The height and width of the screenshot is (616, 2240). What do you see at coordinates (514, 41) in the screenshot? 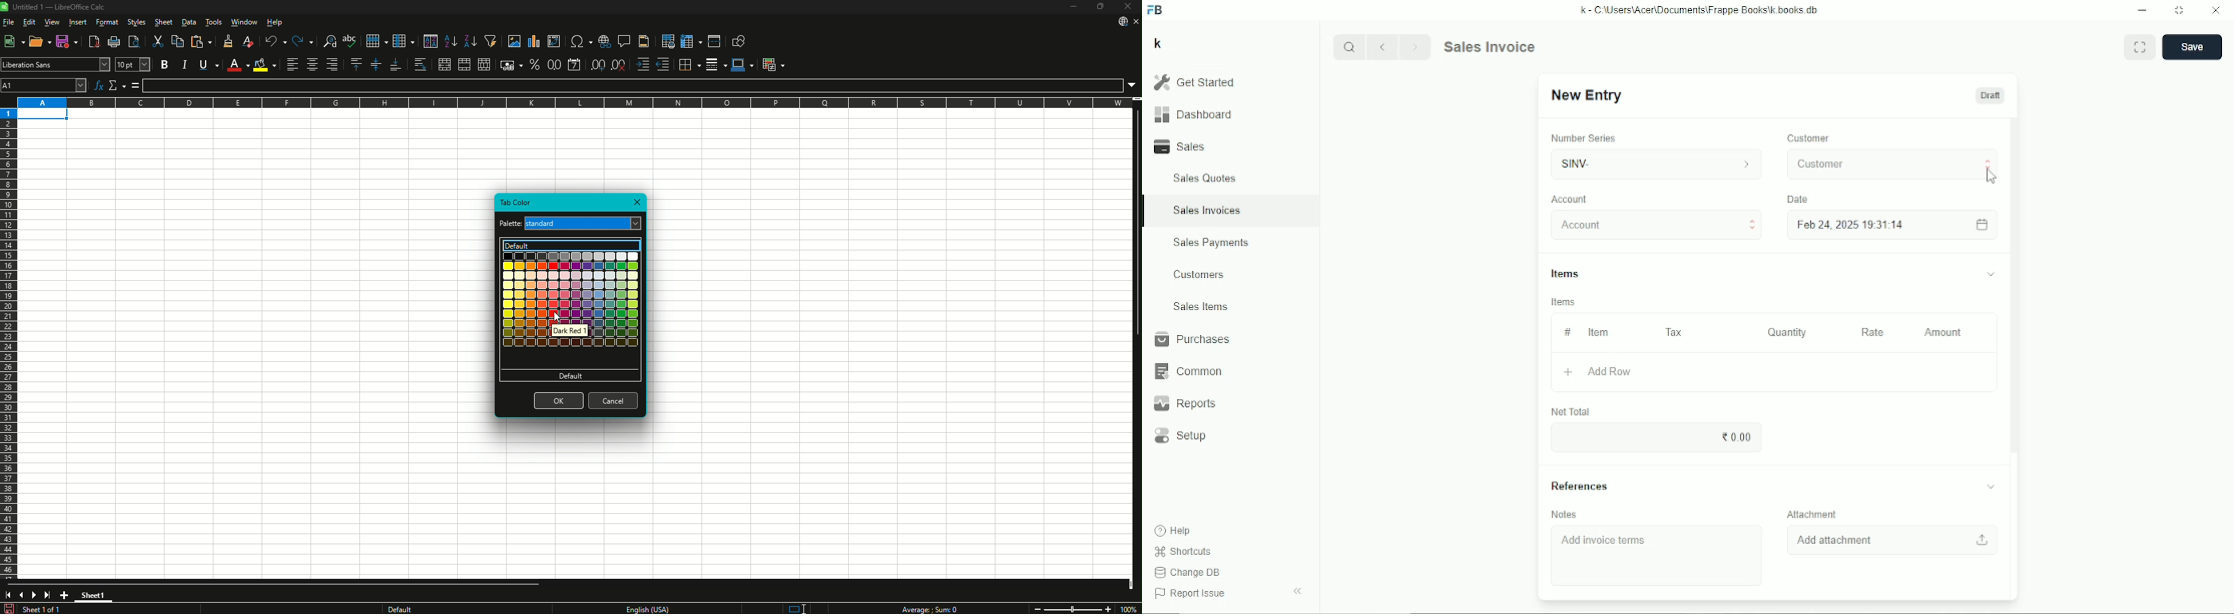
I see `Insert Image` at bounding box center [514, 41].